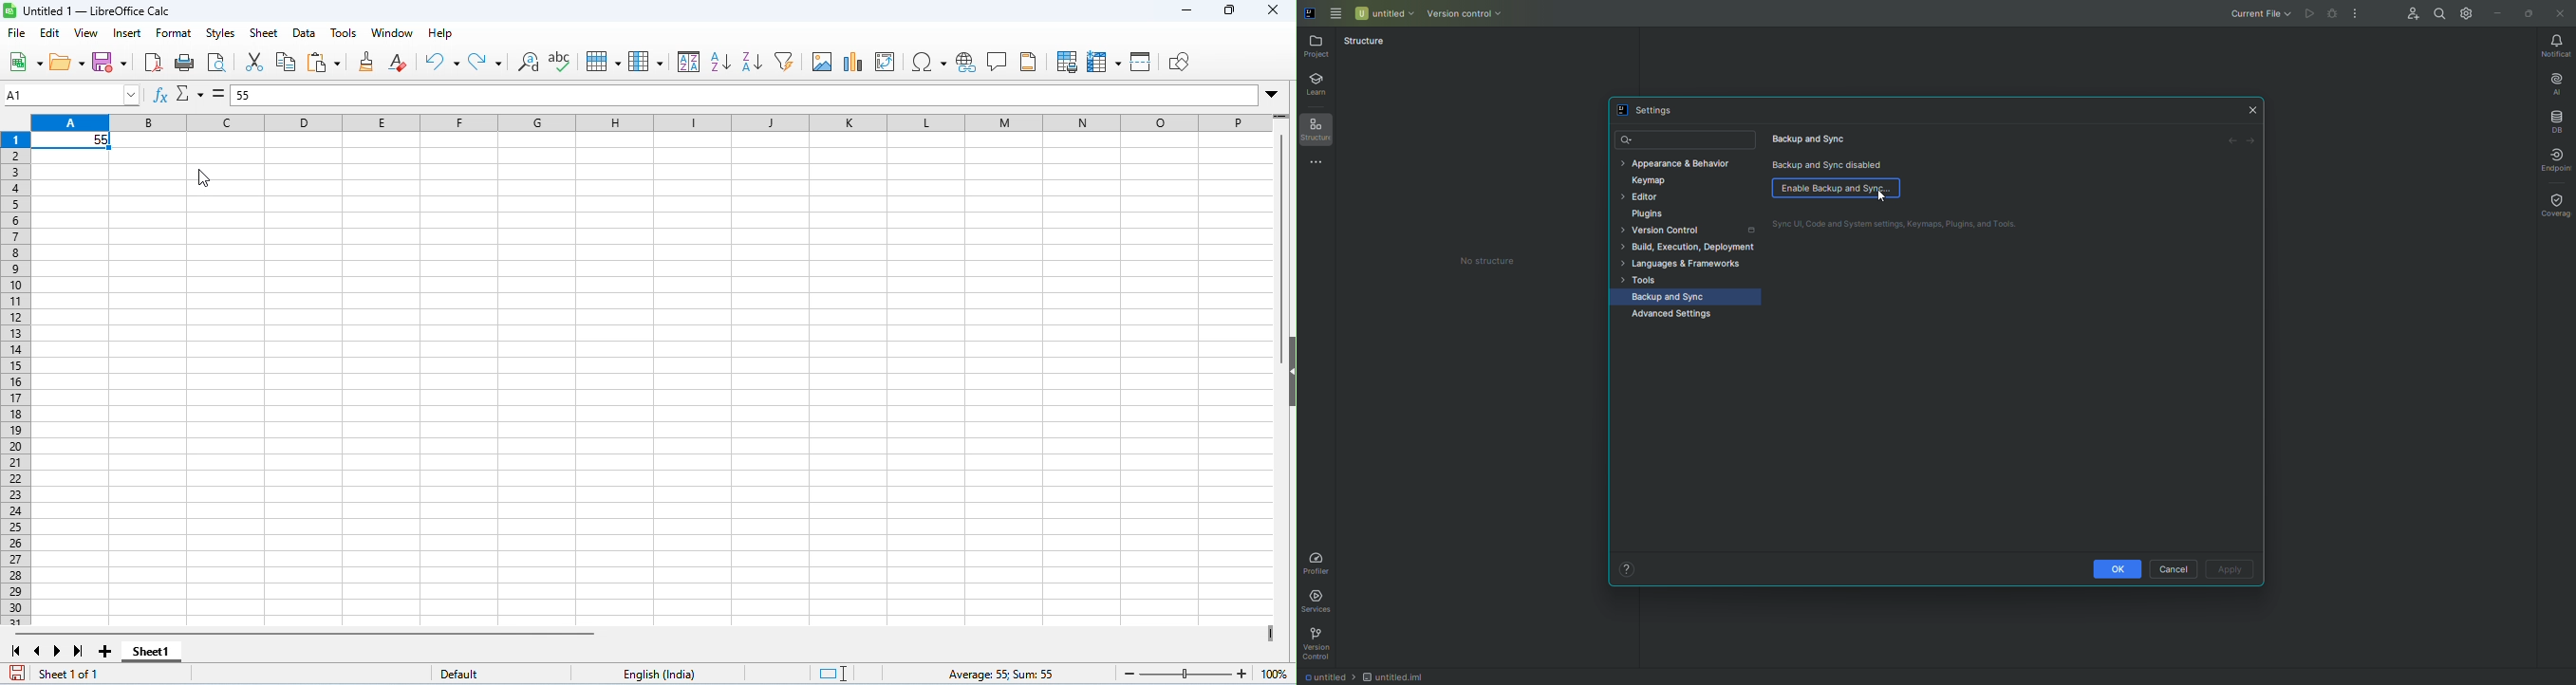 The width and height of the screenshot is (2576, 700). I want to click on Backup and Sync, so click(1817, 137).